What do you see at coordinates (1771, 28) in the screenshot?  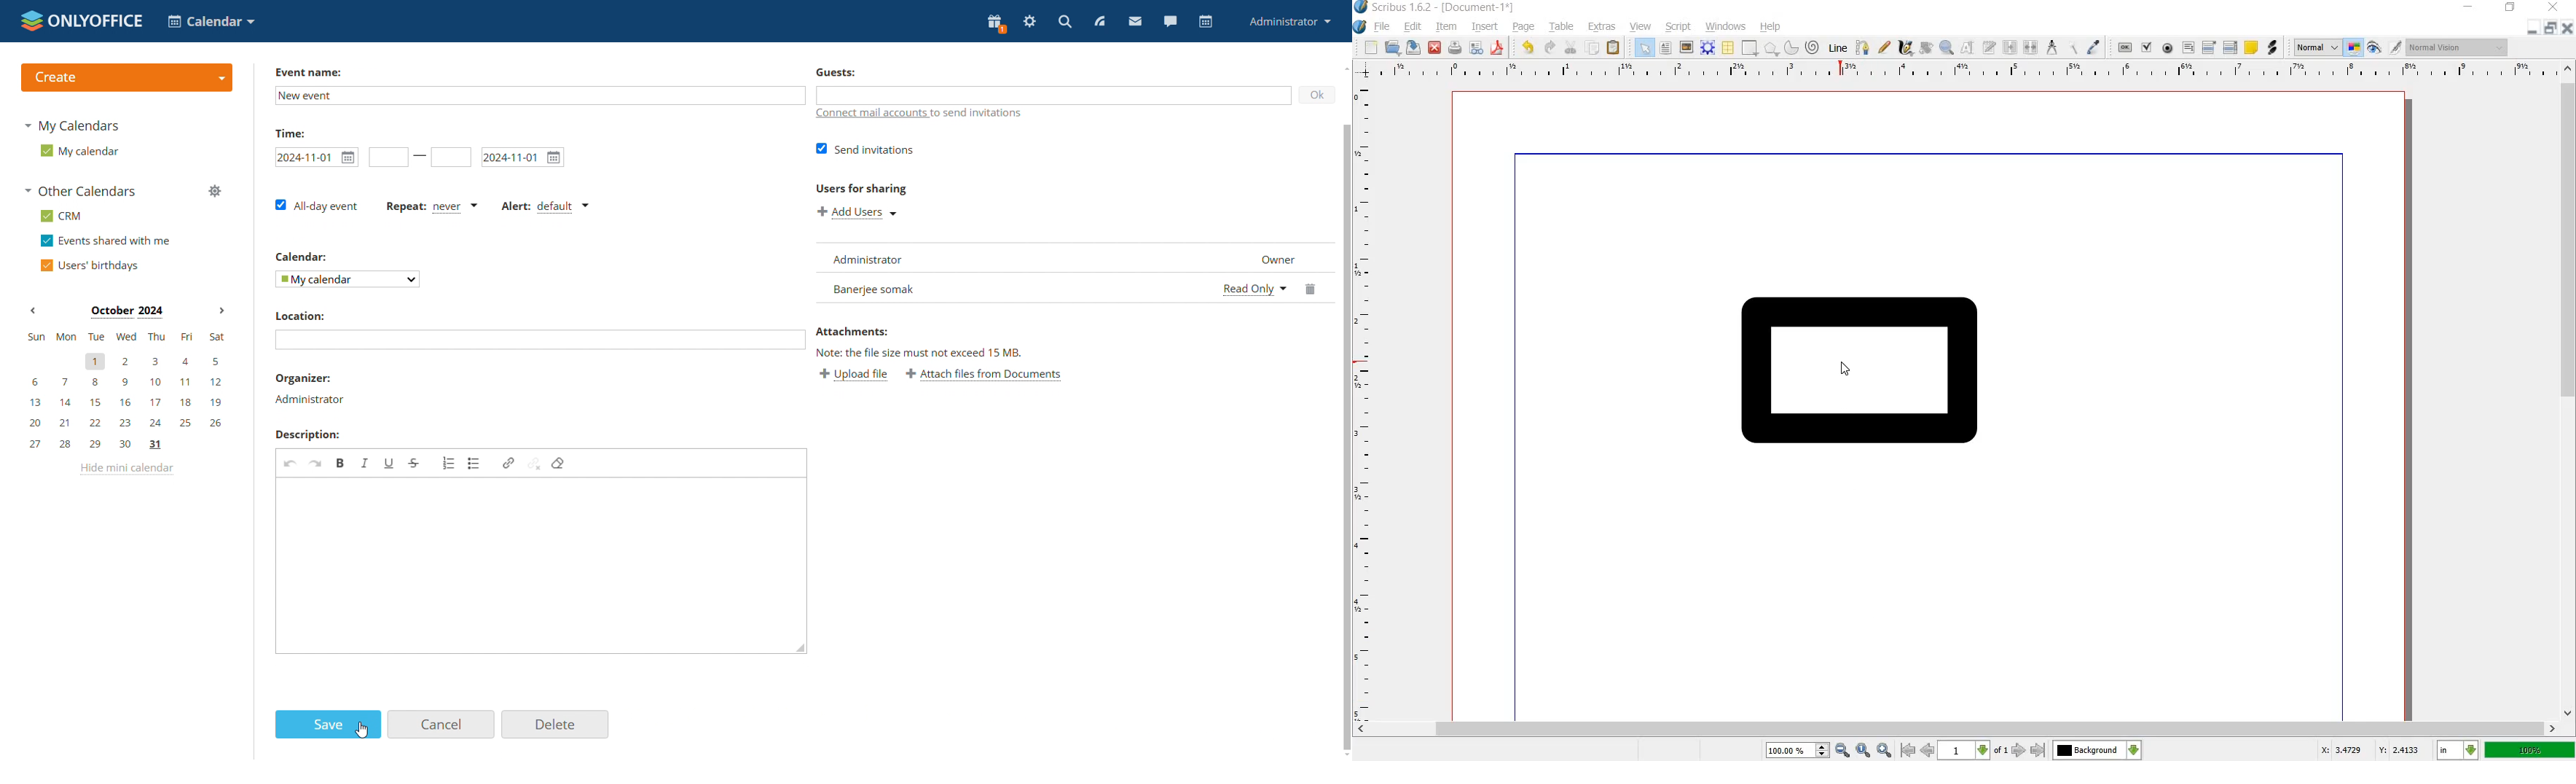 I see `help` at bounding box center [1771, 28].